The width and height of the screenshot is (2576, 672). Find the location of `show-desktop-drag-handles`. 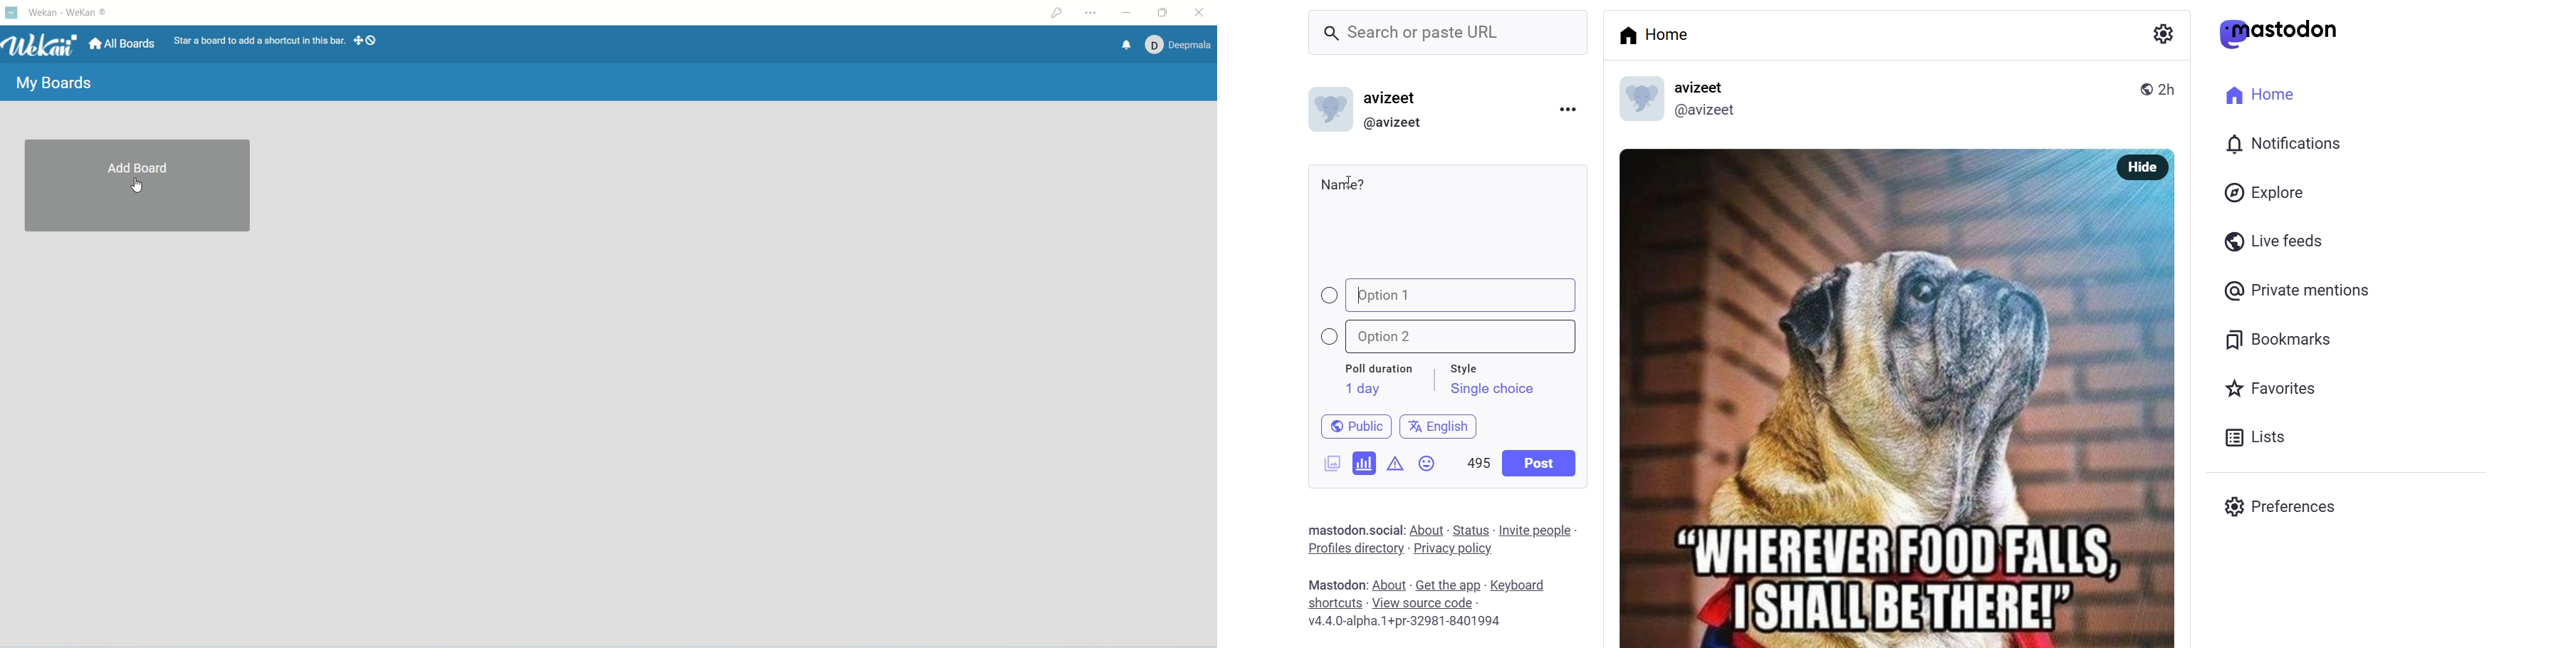

show-desktop-drag-handles is located at coordinates (373, 41).